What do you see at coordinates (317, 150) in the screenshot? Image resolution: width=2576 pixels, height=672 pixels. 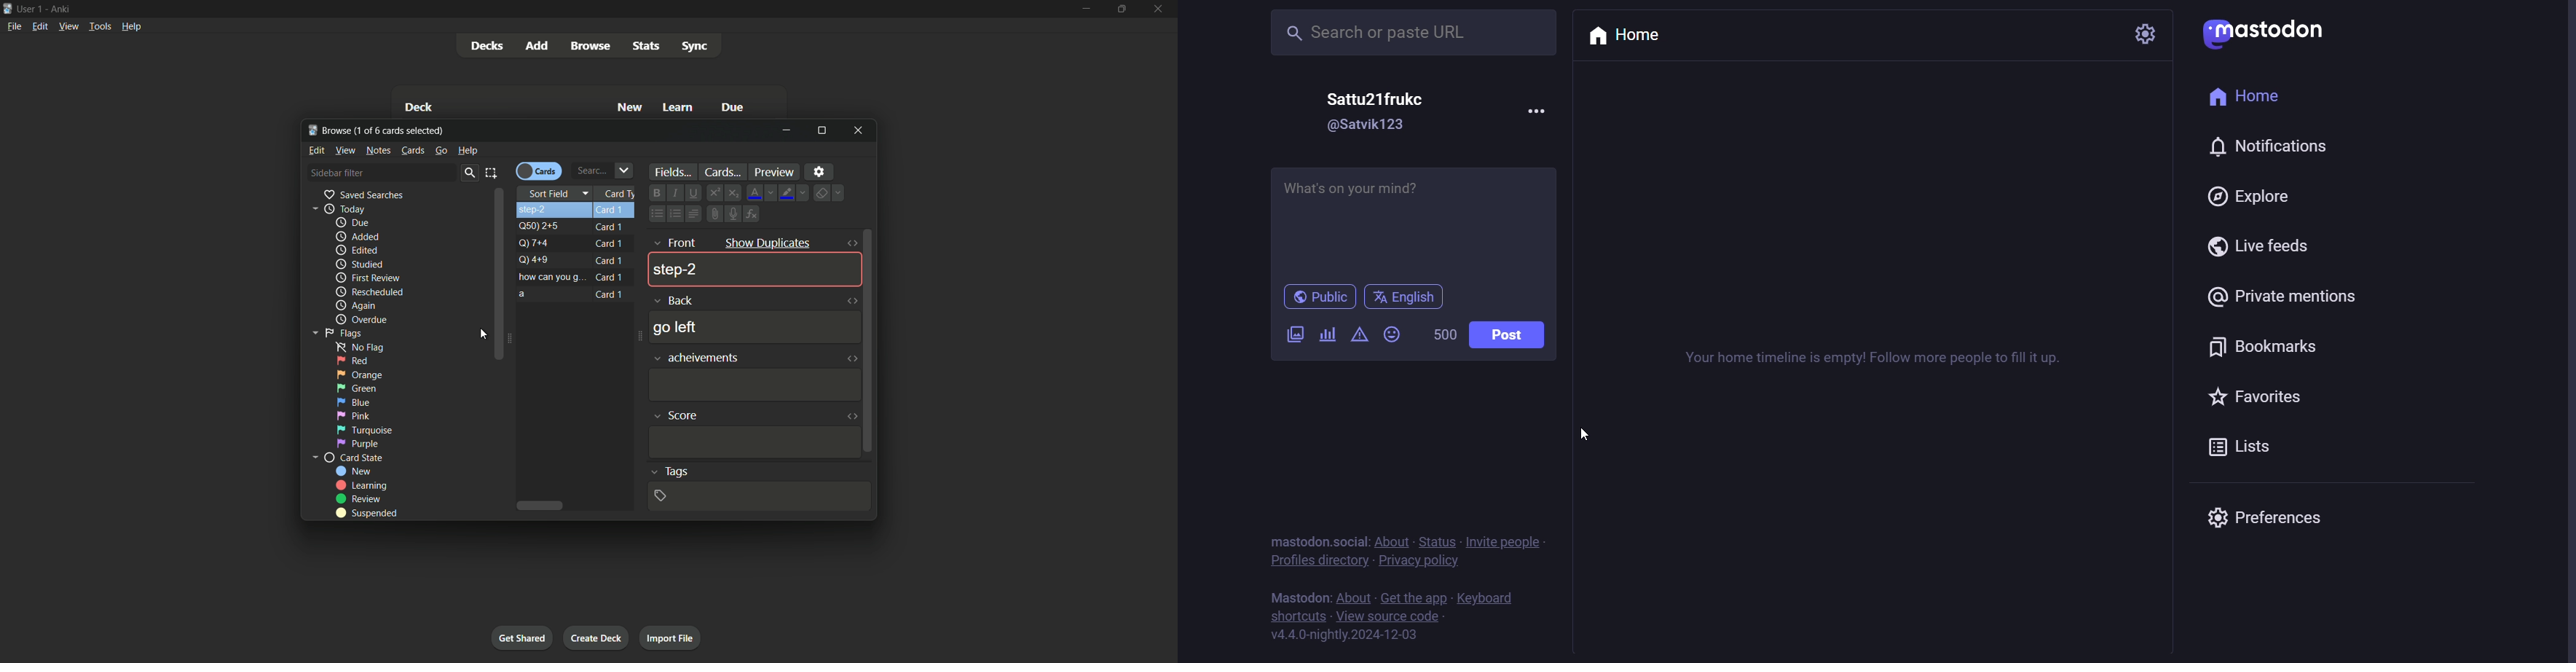 I see `Edit` at bounding box center [317, 150].